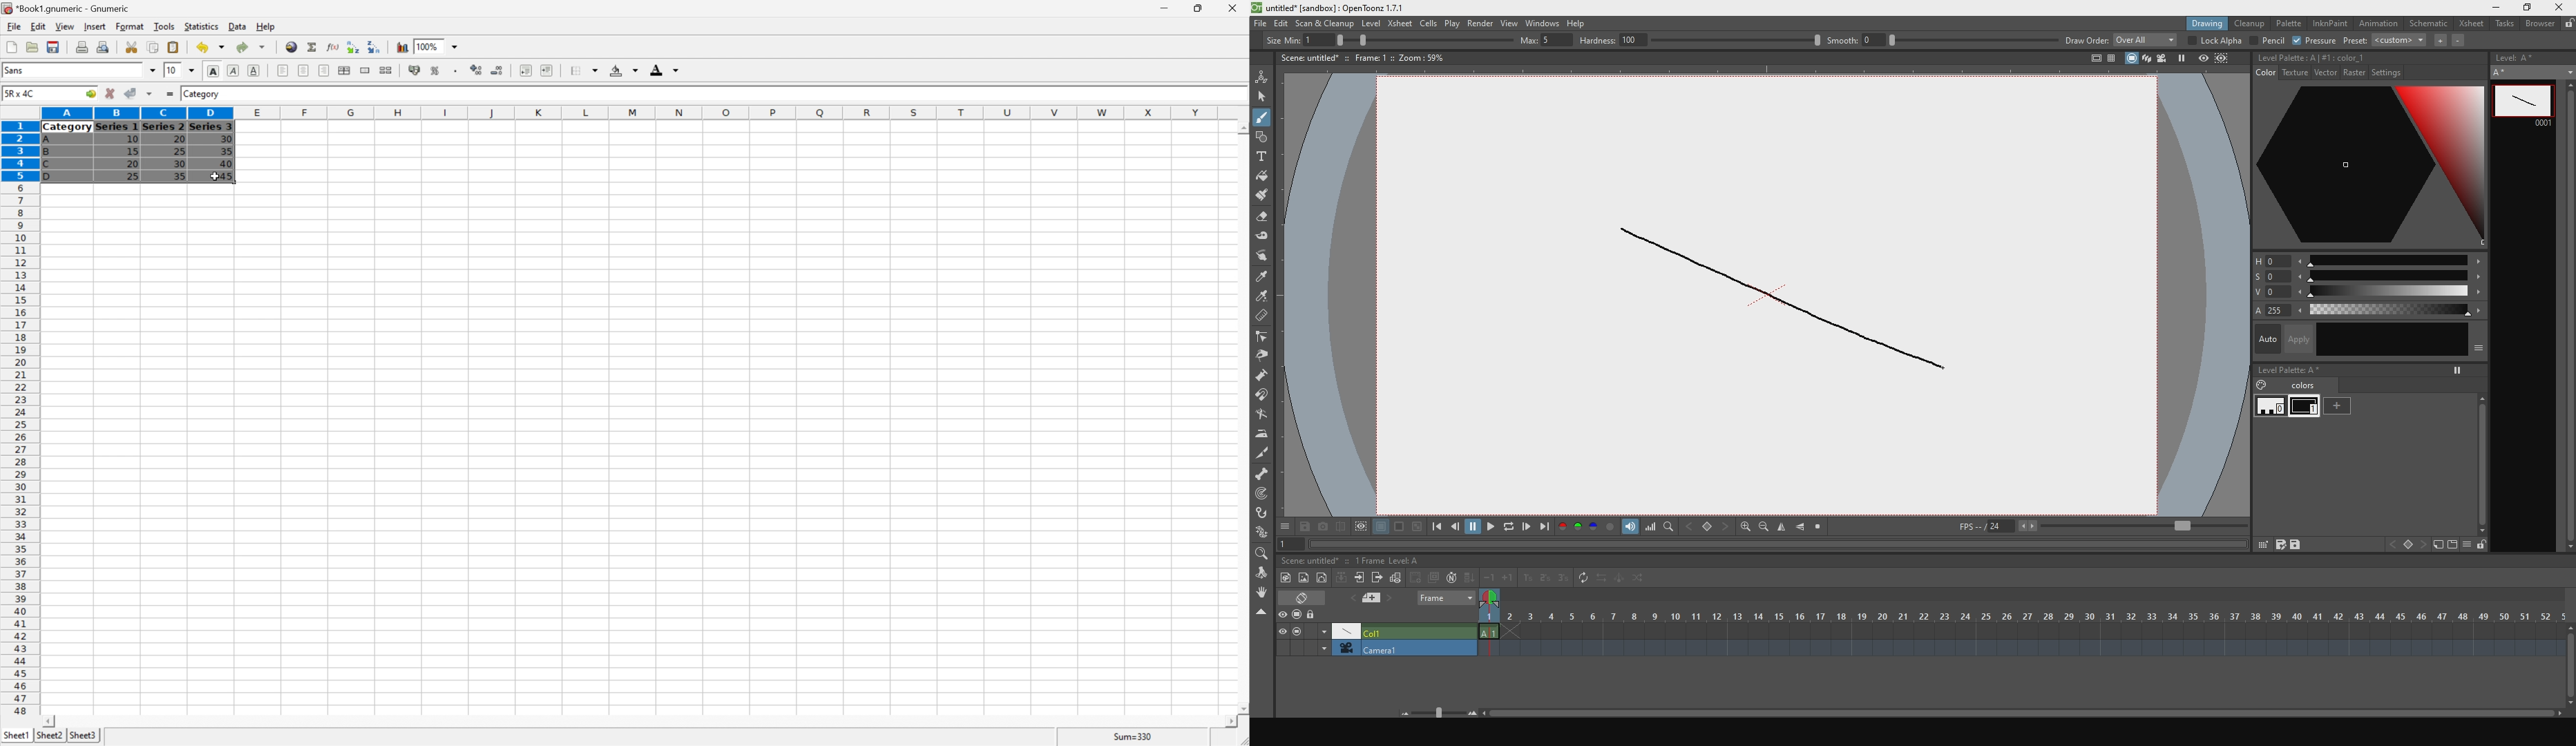 Image resolution: width=2576 pixels, height=756 pixels. Describe the element at coordinates (1374, 577) in the screenshot. I see `frames toolbar` at that location.